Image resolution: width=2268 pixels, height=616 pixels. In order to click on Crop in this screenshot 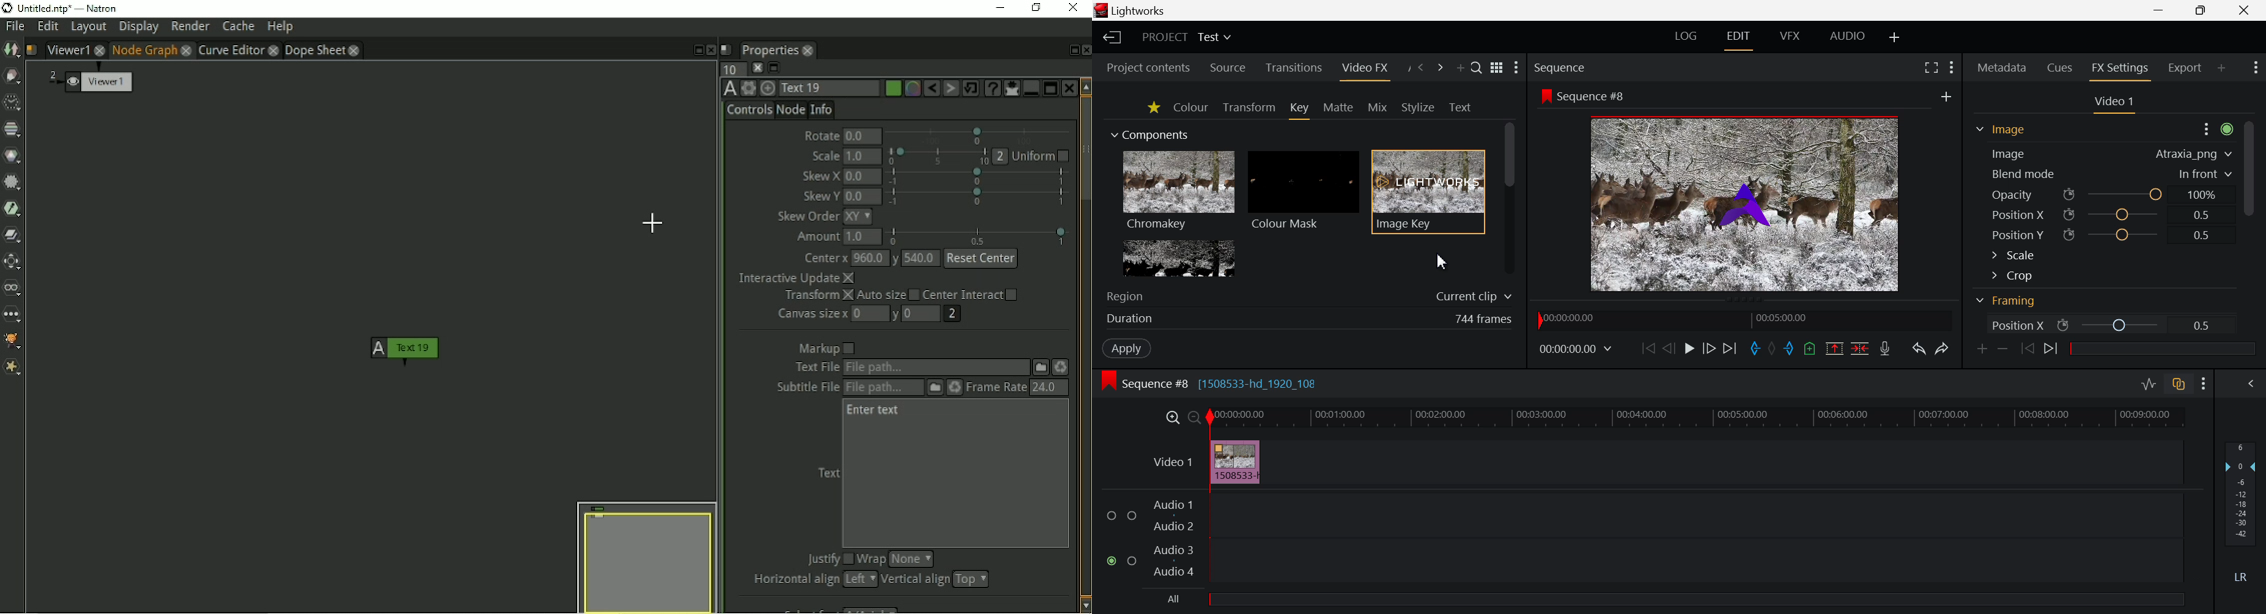, I will do `click(2067, 275)`.